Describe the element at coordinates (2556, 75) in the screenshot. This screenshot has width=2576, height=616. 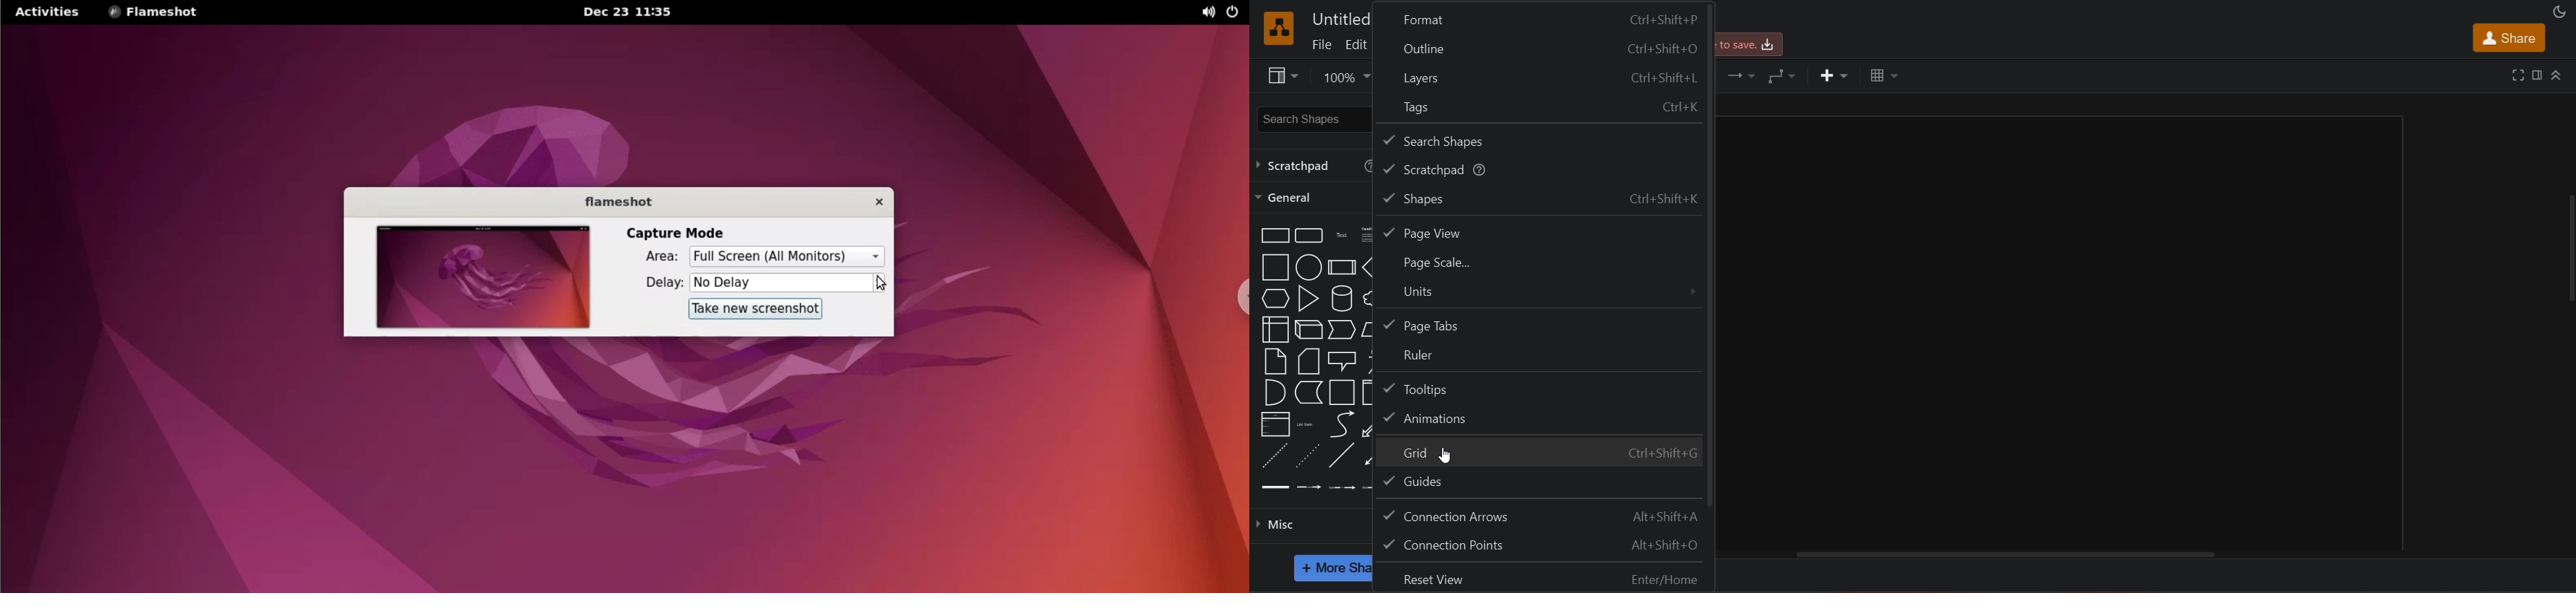
I see `collapse/expand` at that location.